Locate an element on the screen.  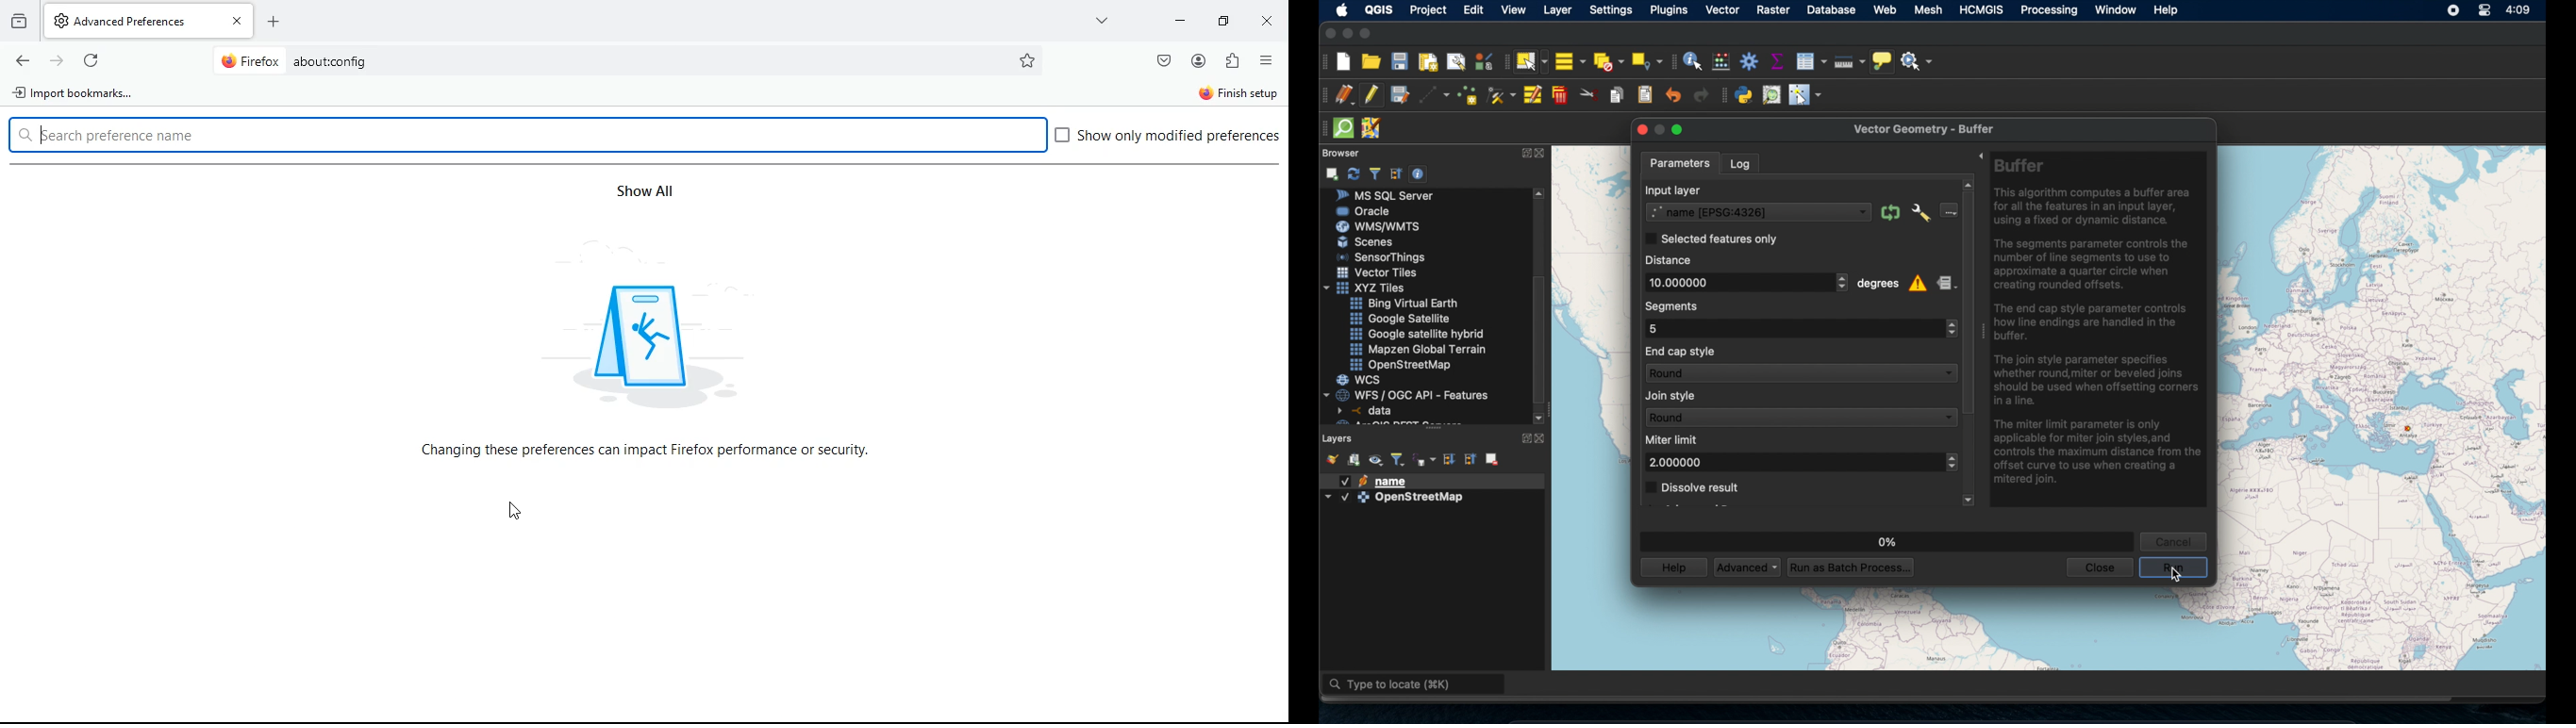
vector geometry - buffer is located at coordinates (1925, 127).